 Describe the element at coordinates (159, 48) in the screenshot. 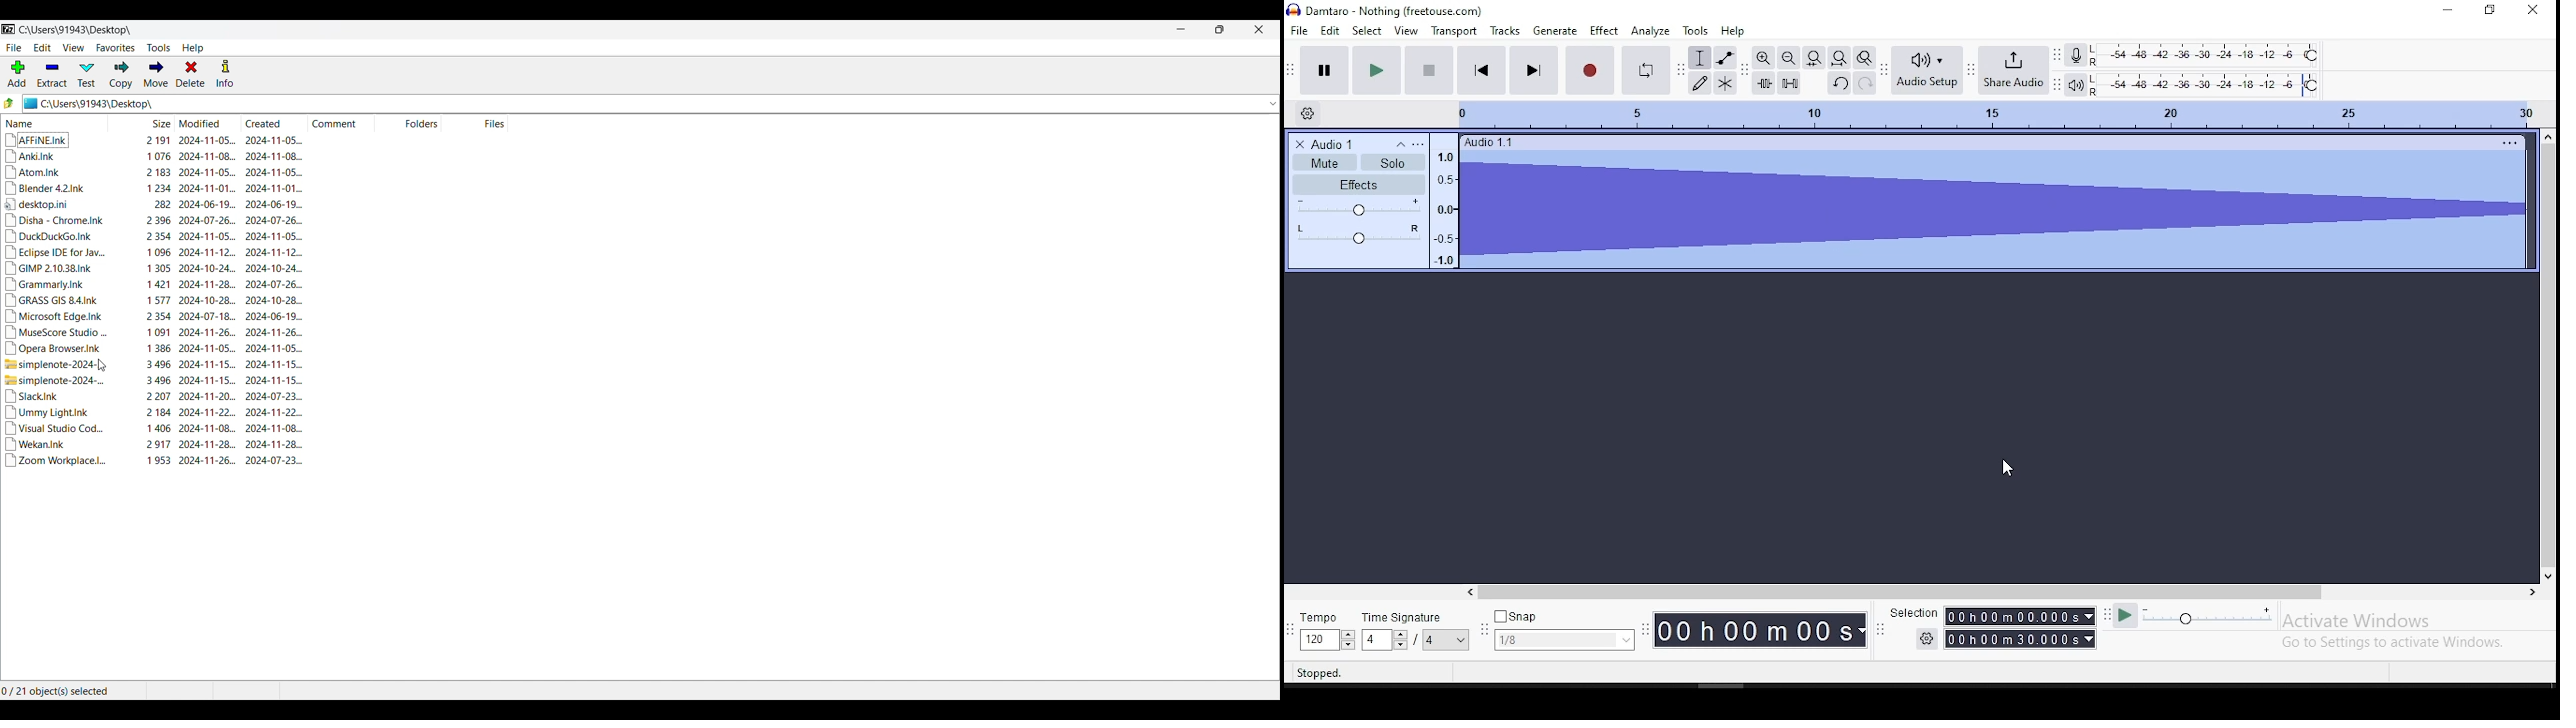

I see `Tools` at that location.